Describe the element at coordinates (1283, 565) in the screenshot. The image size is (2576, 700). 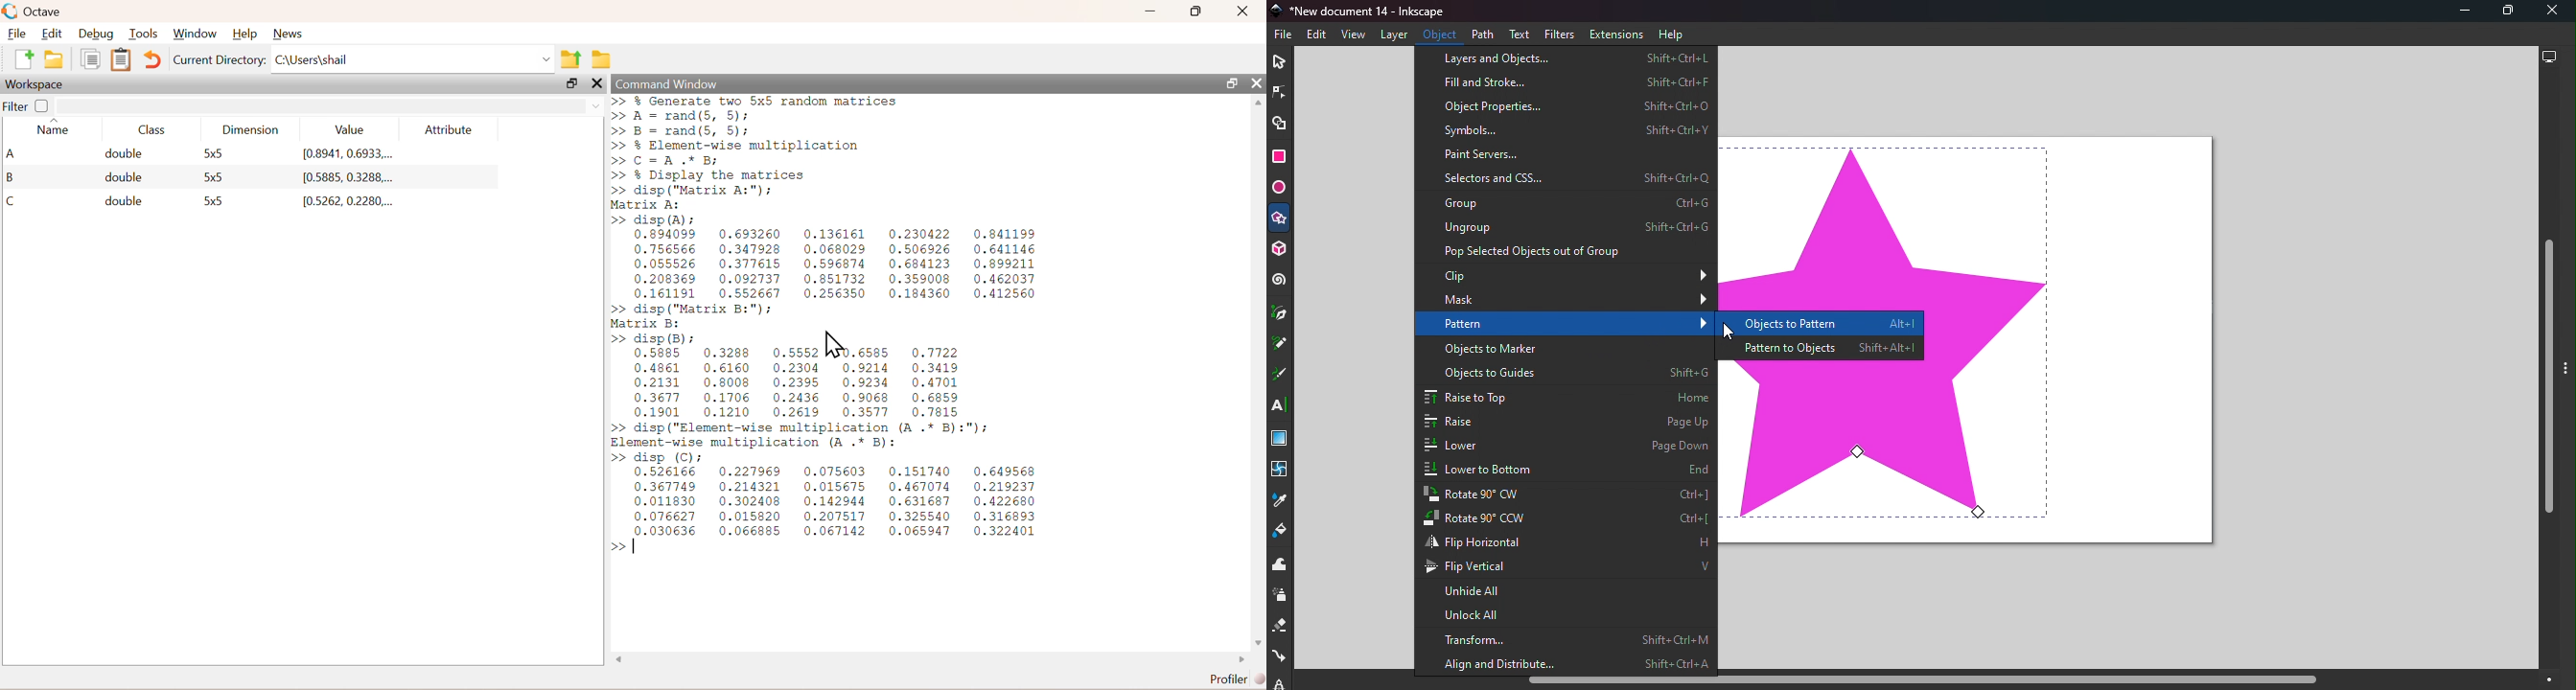
I see `Tweak tool` at that location.